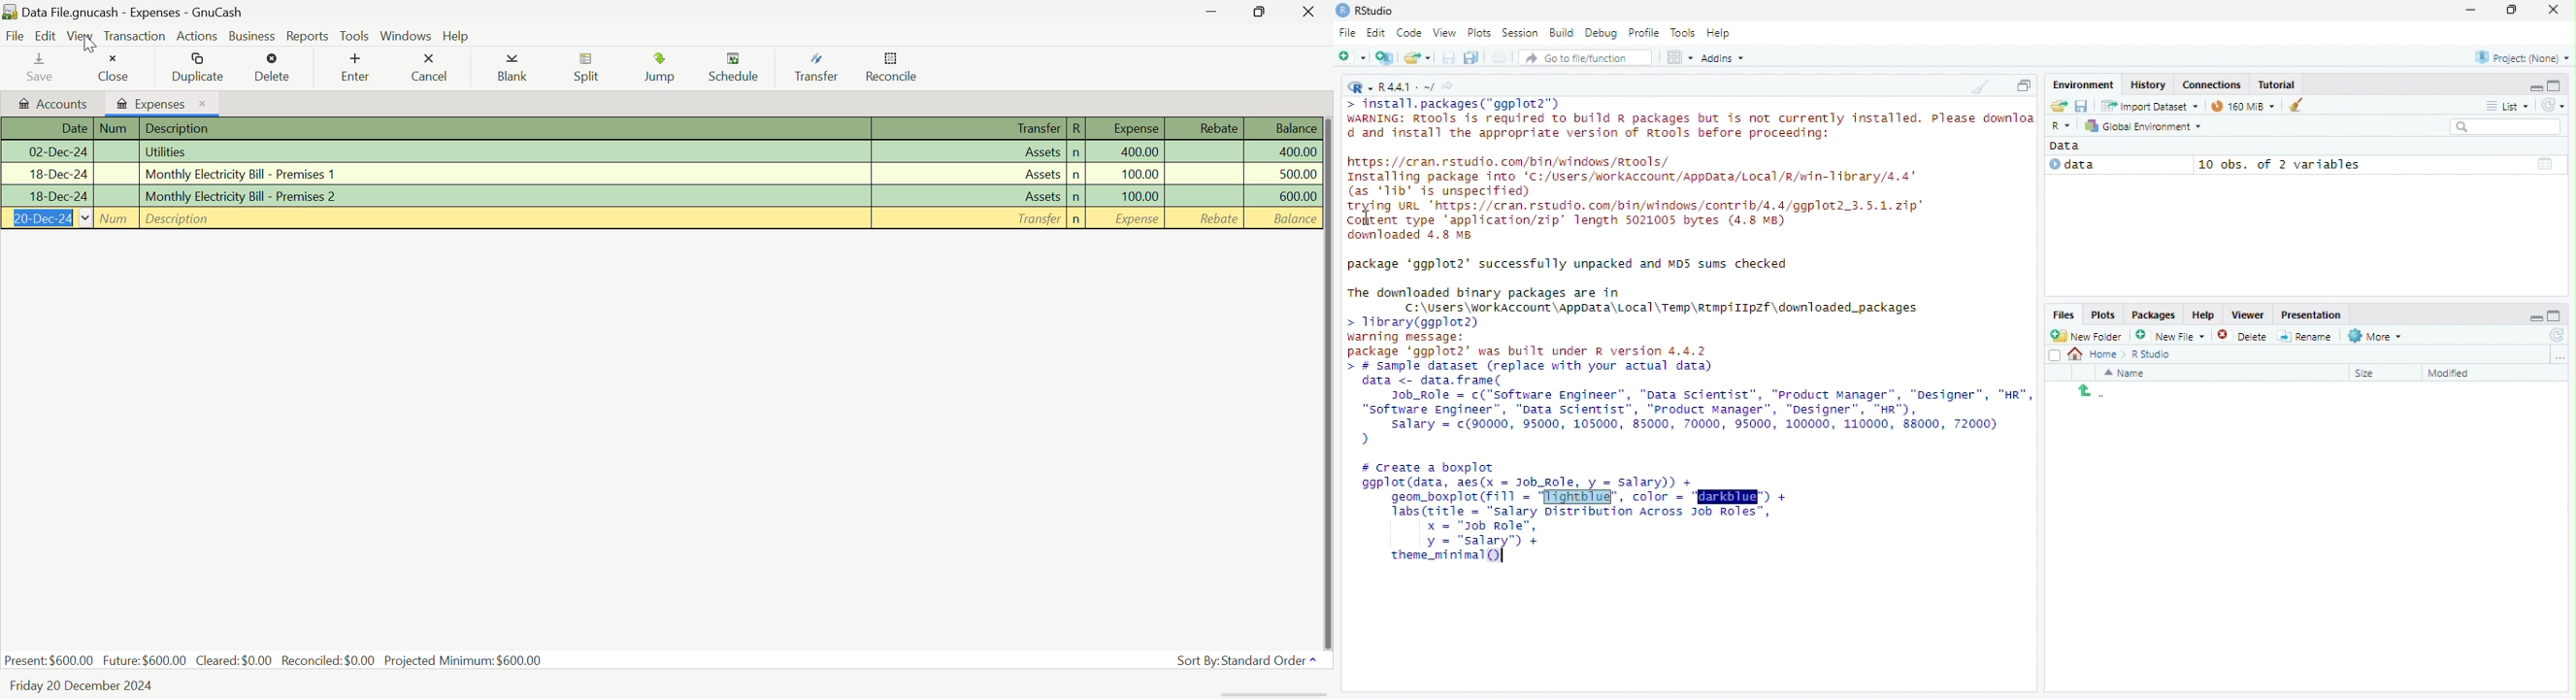 This screenshot has width=2576, height=700. Describe the element at coordinates (968, 151) in the screenshot. I see `Assets` at that location.